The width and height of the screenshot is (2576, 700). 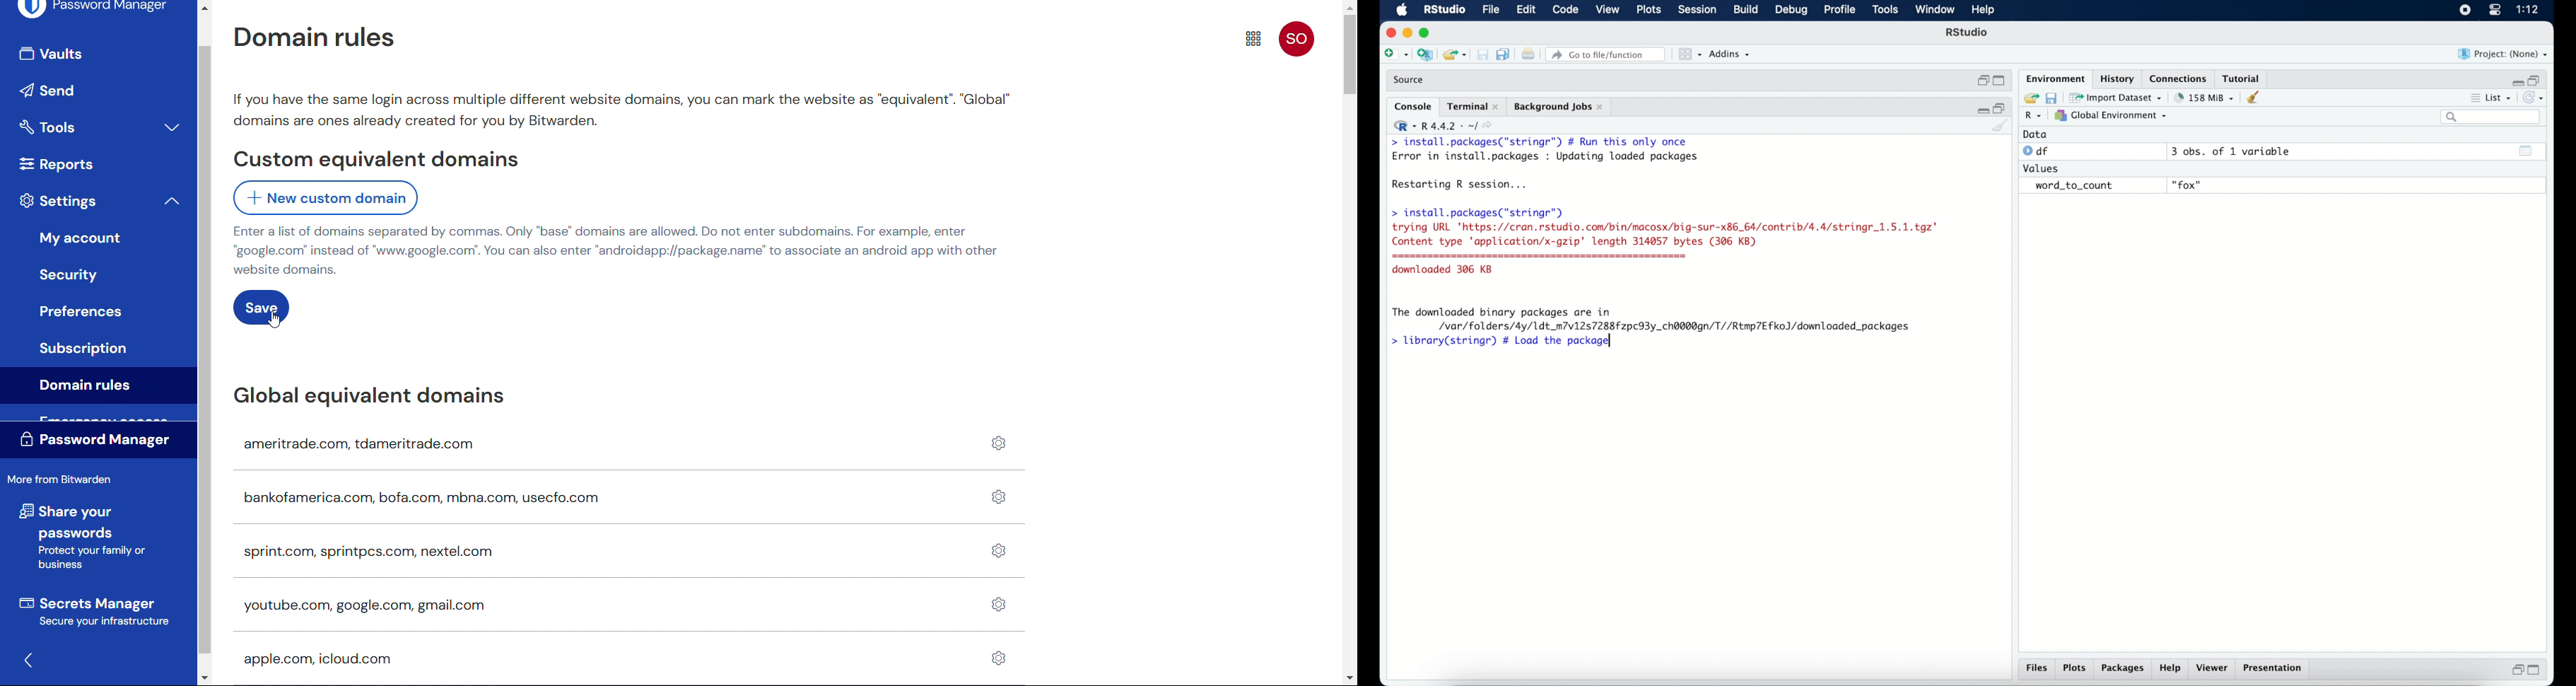 I want to click on values, so click(x=2042, y=167).